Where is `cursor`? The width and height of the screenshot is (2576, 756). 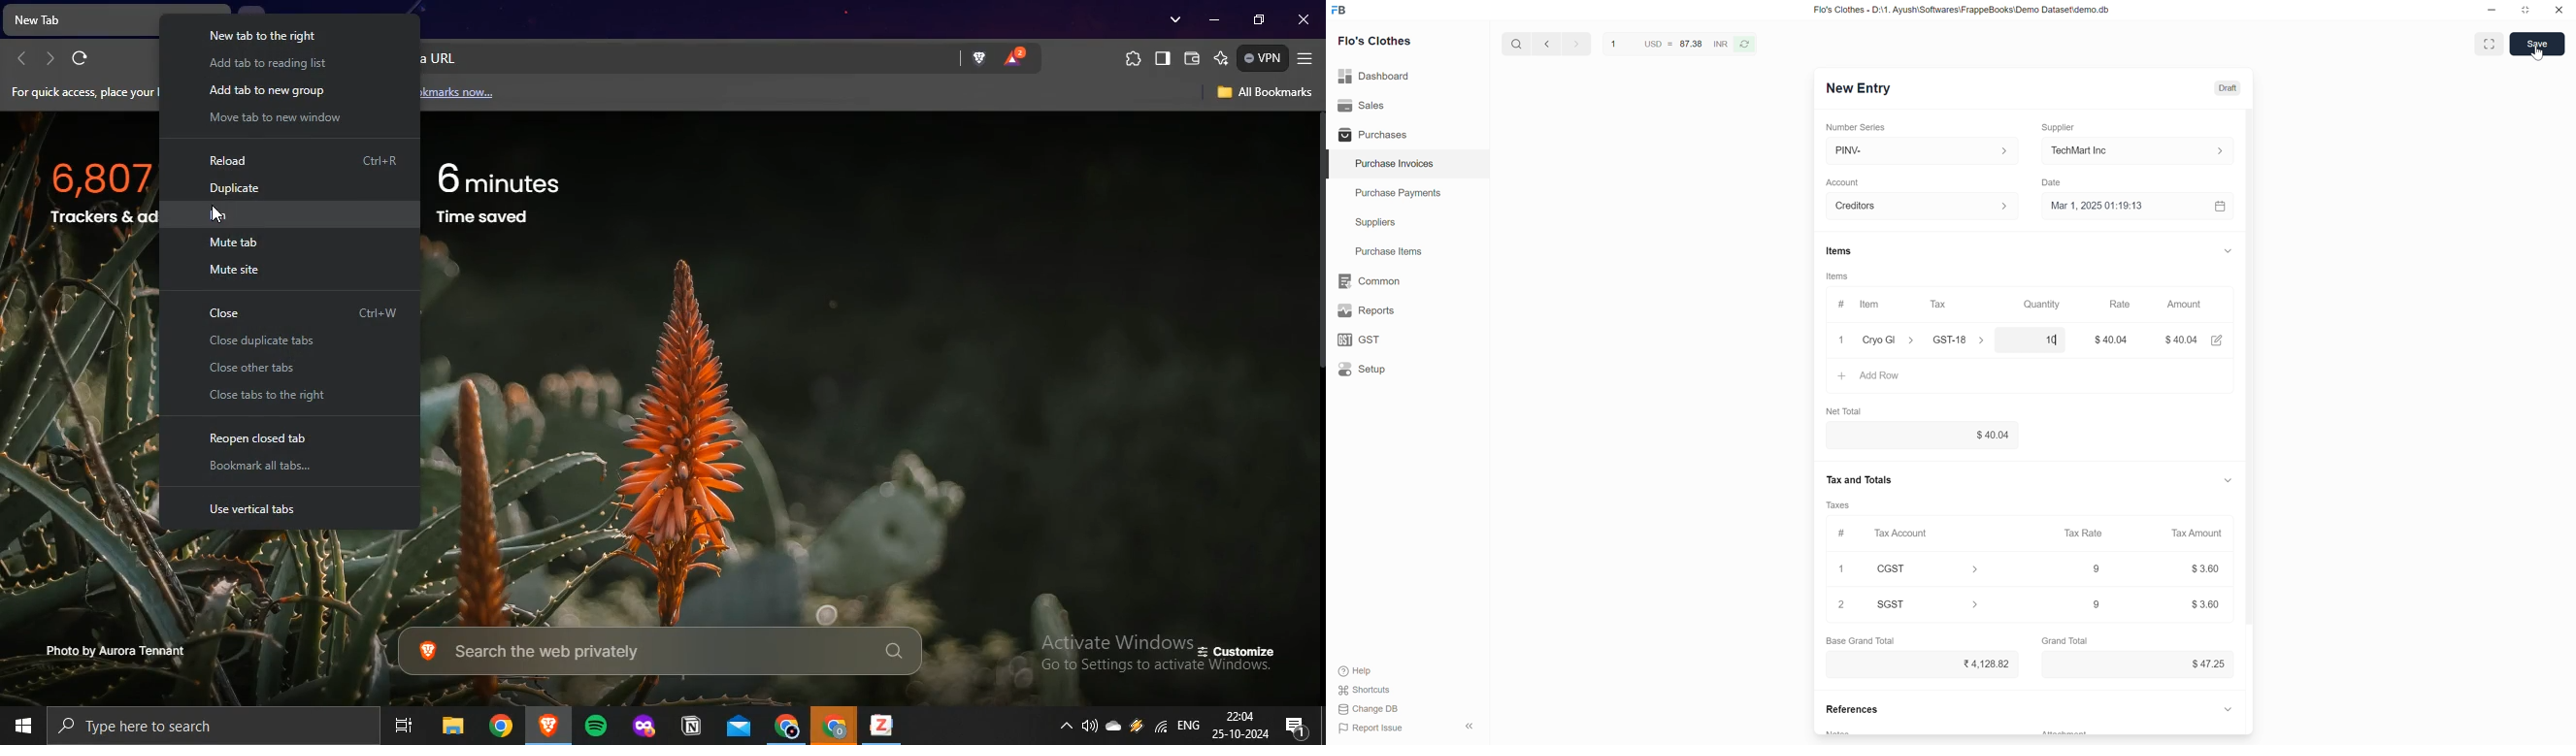
cursor is located at coordinates (2541, 58).